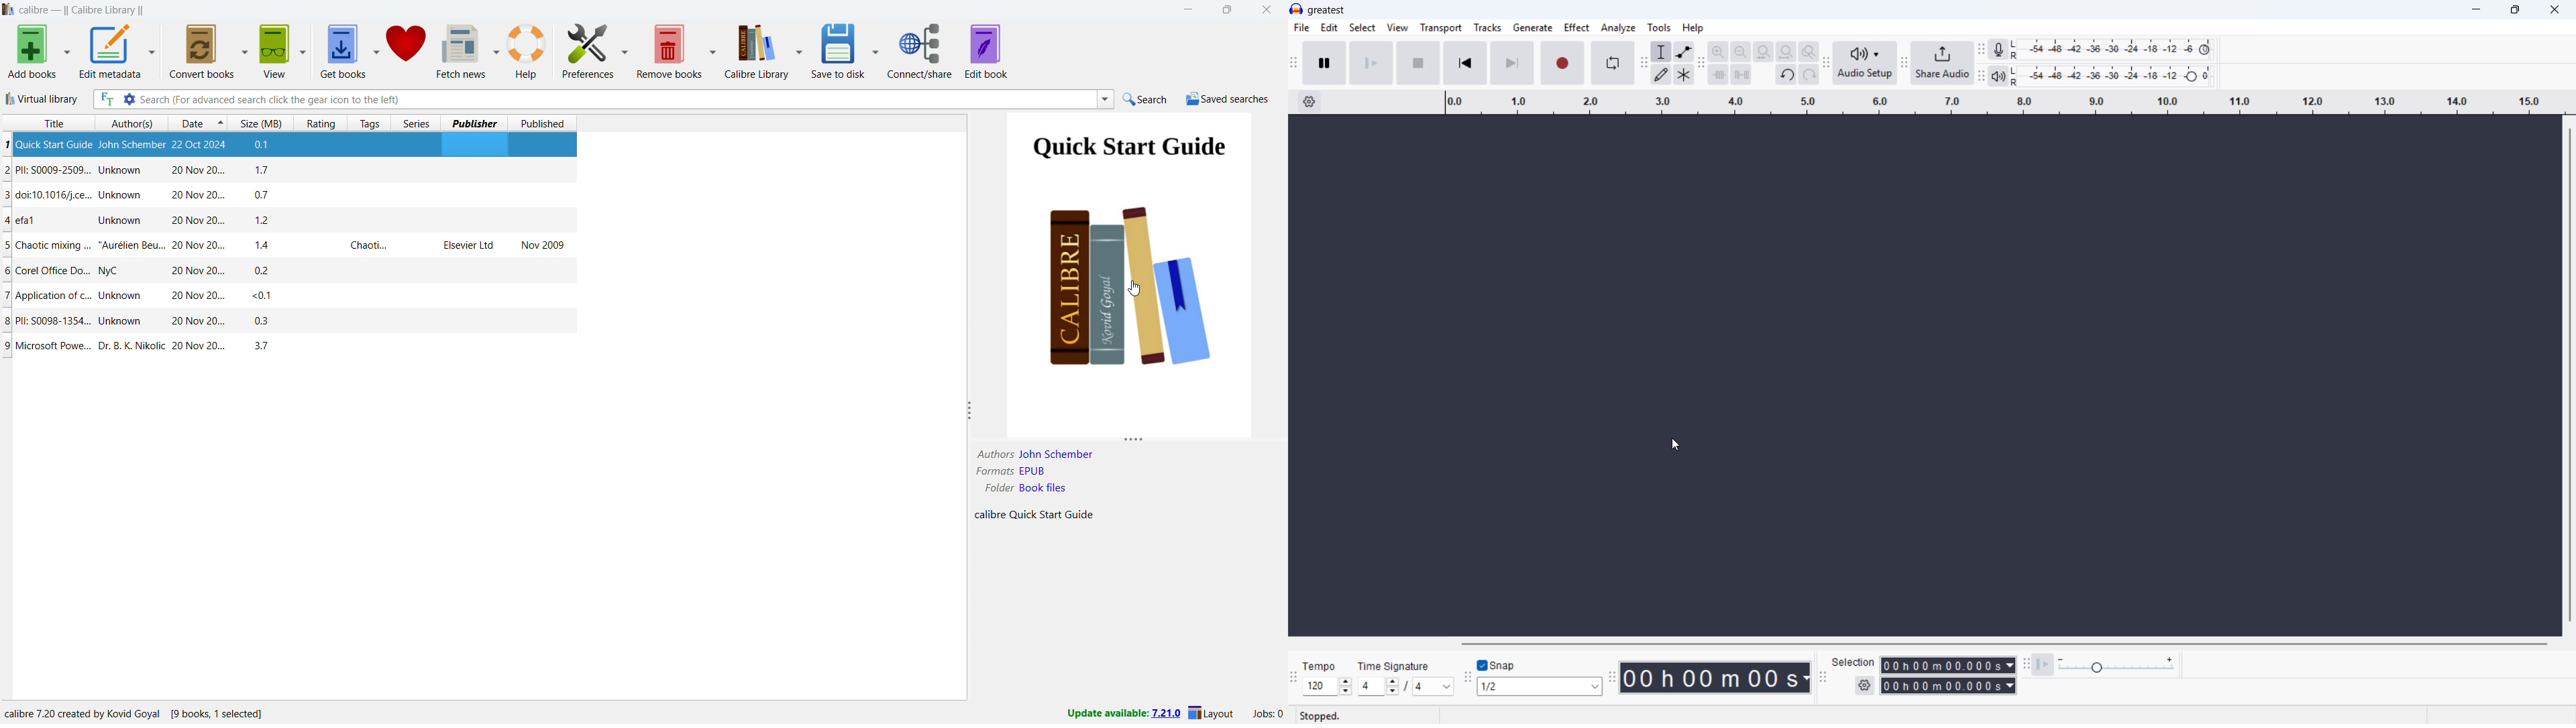  What do you see at coordinates (32, 221) in the screenshot?
I see `efal ` at bounding box center [32, 221].